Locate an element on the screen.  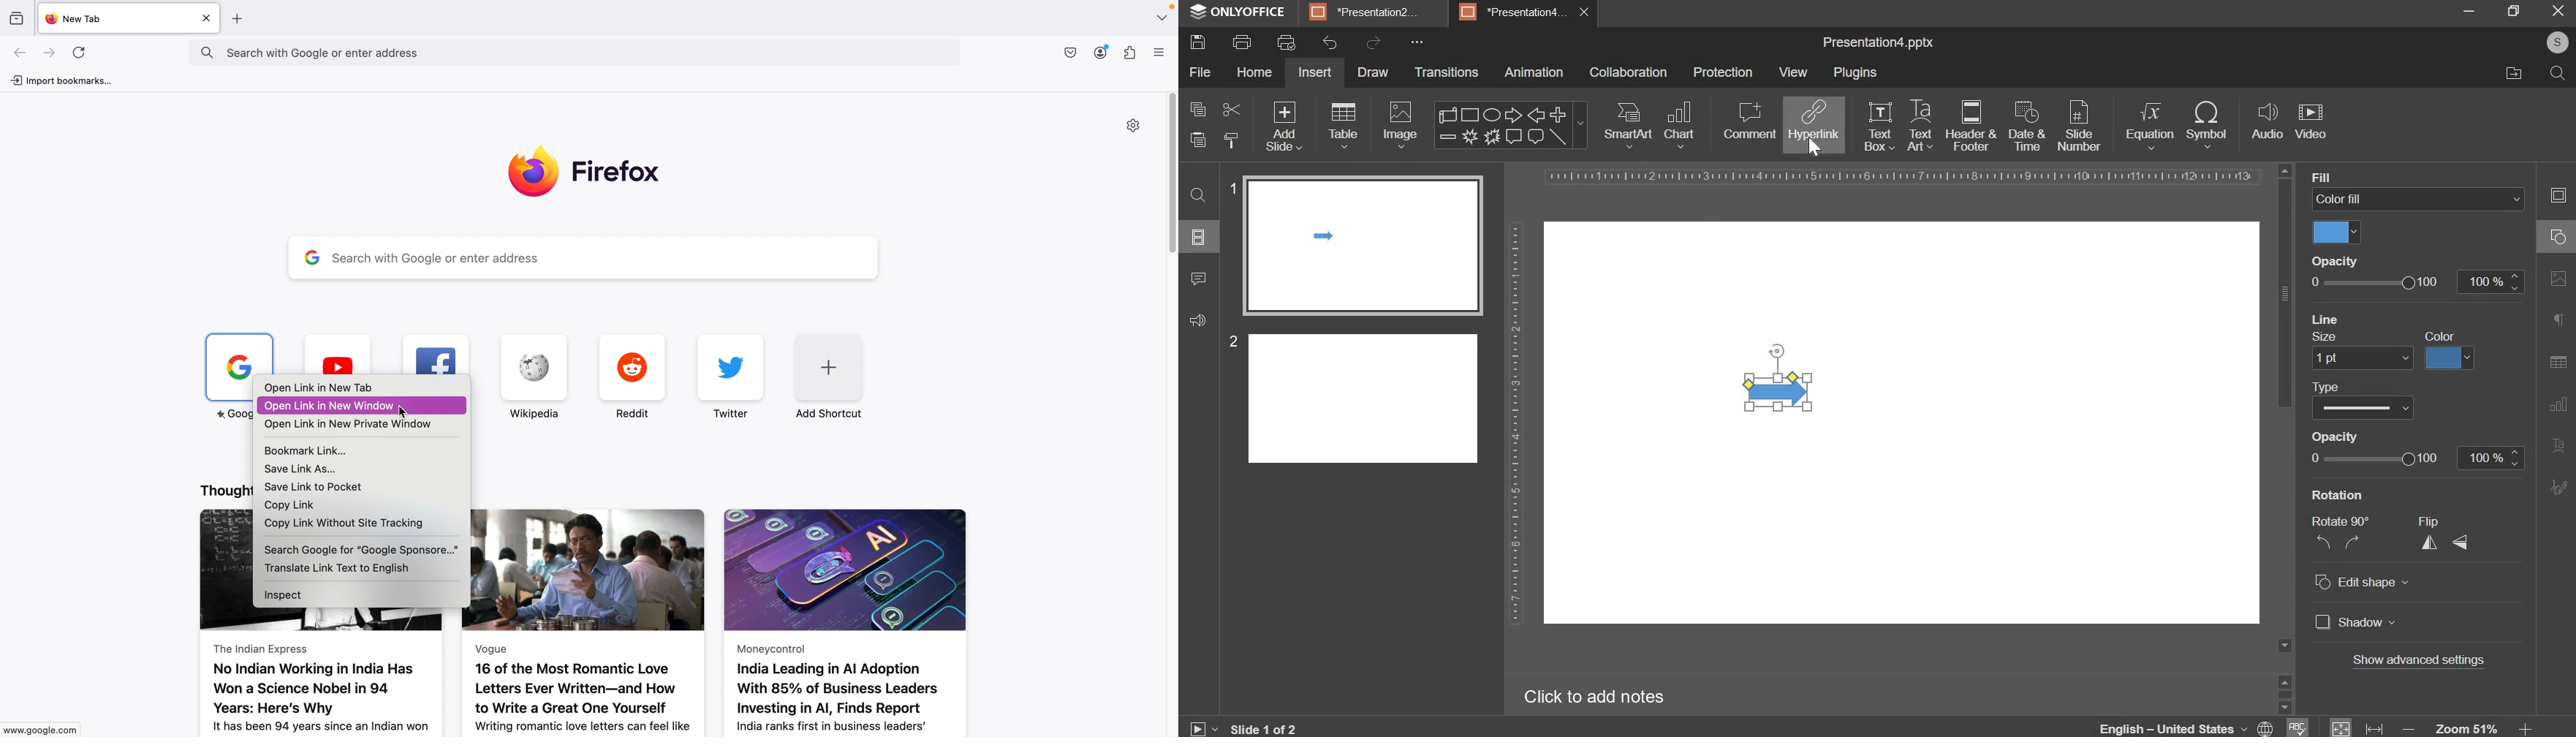
header & footer is located at coordinates (1971, 126).